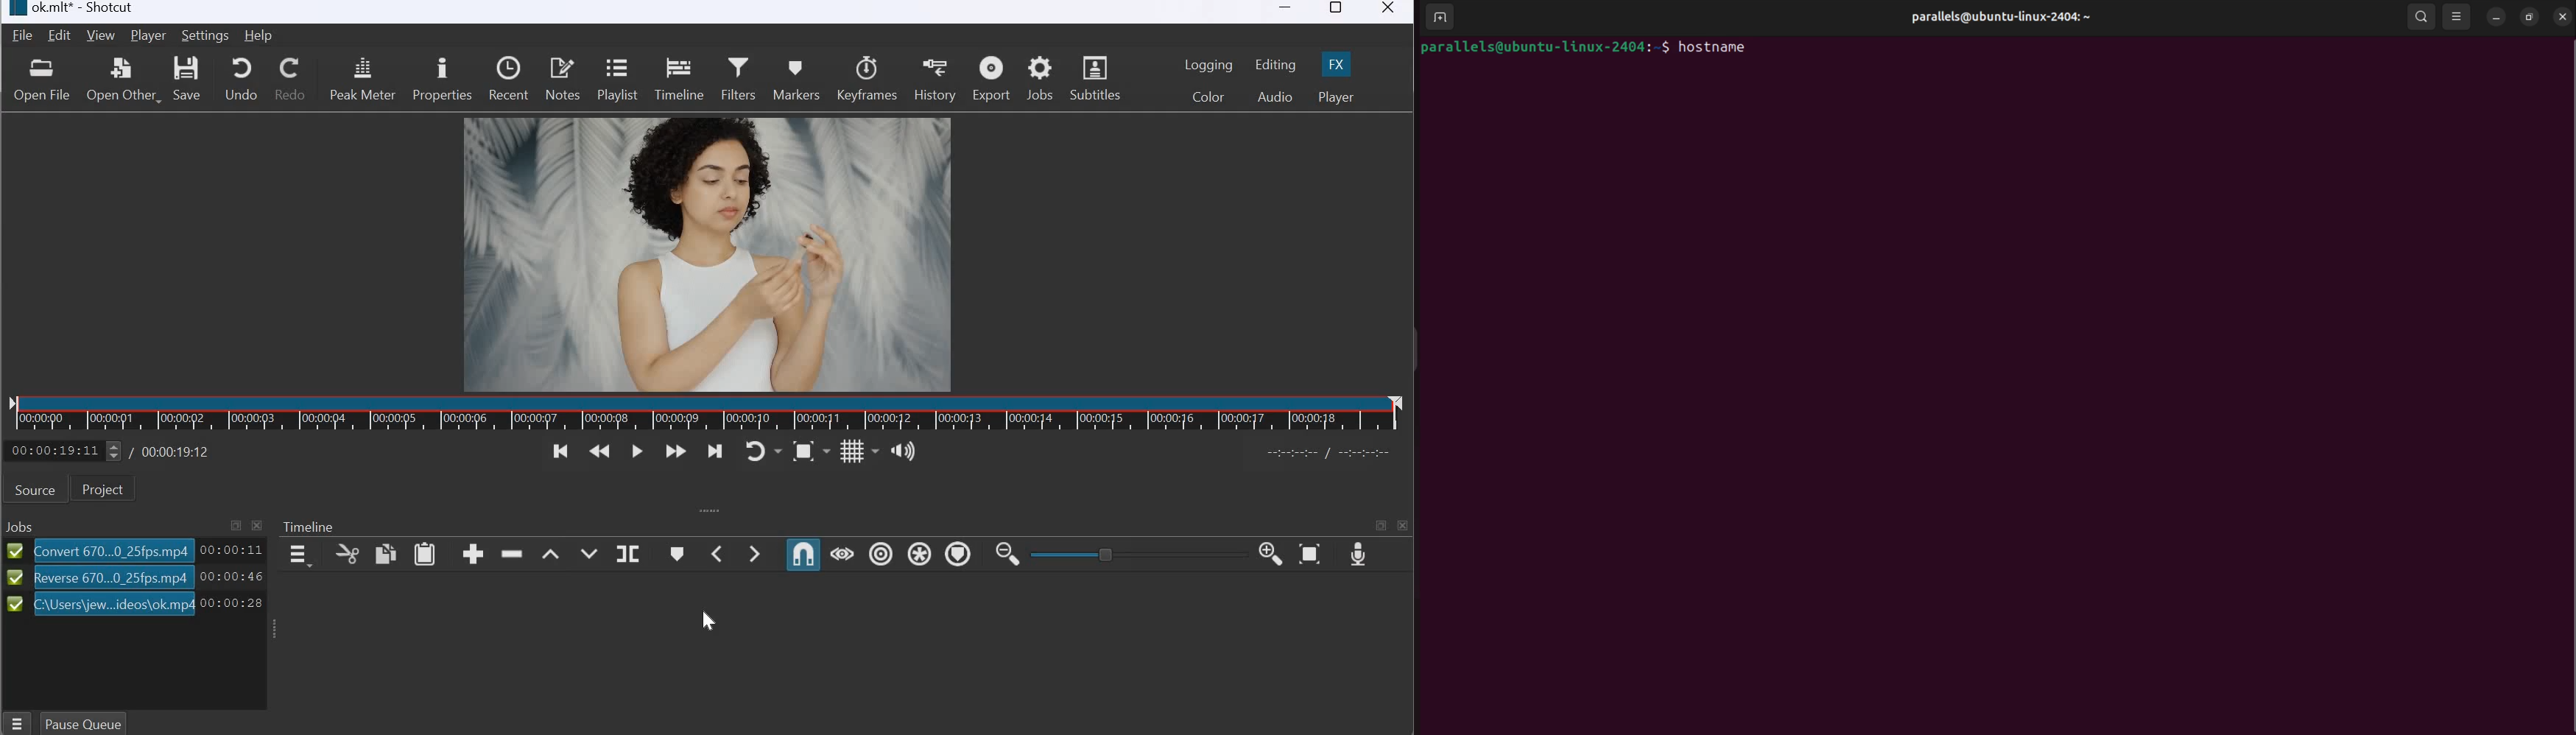 The height and width of the screenshot is (756, 2576). Describe the element at coordinates (256, 526) in the screenshot. I see `close` at that location.